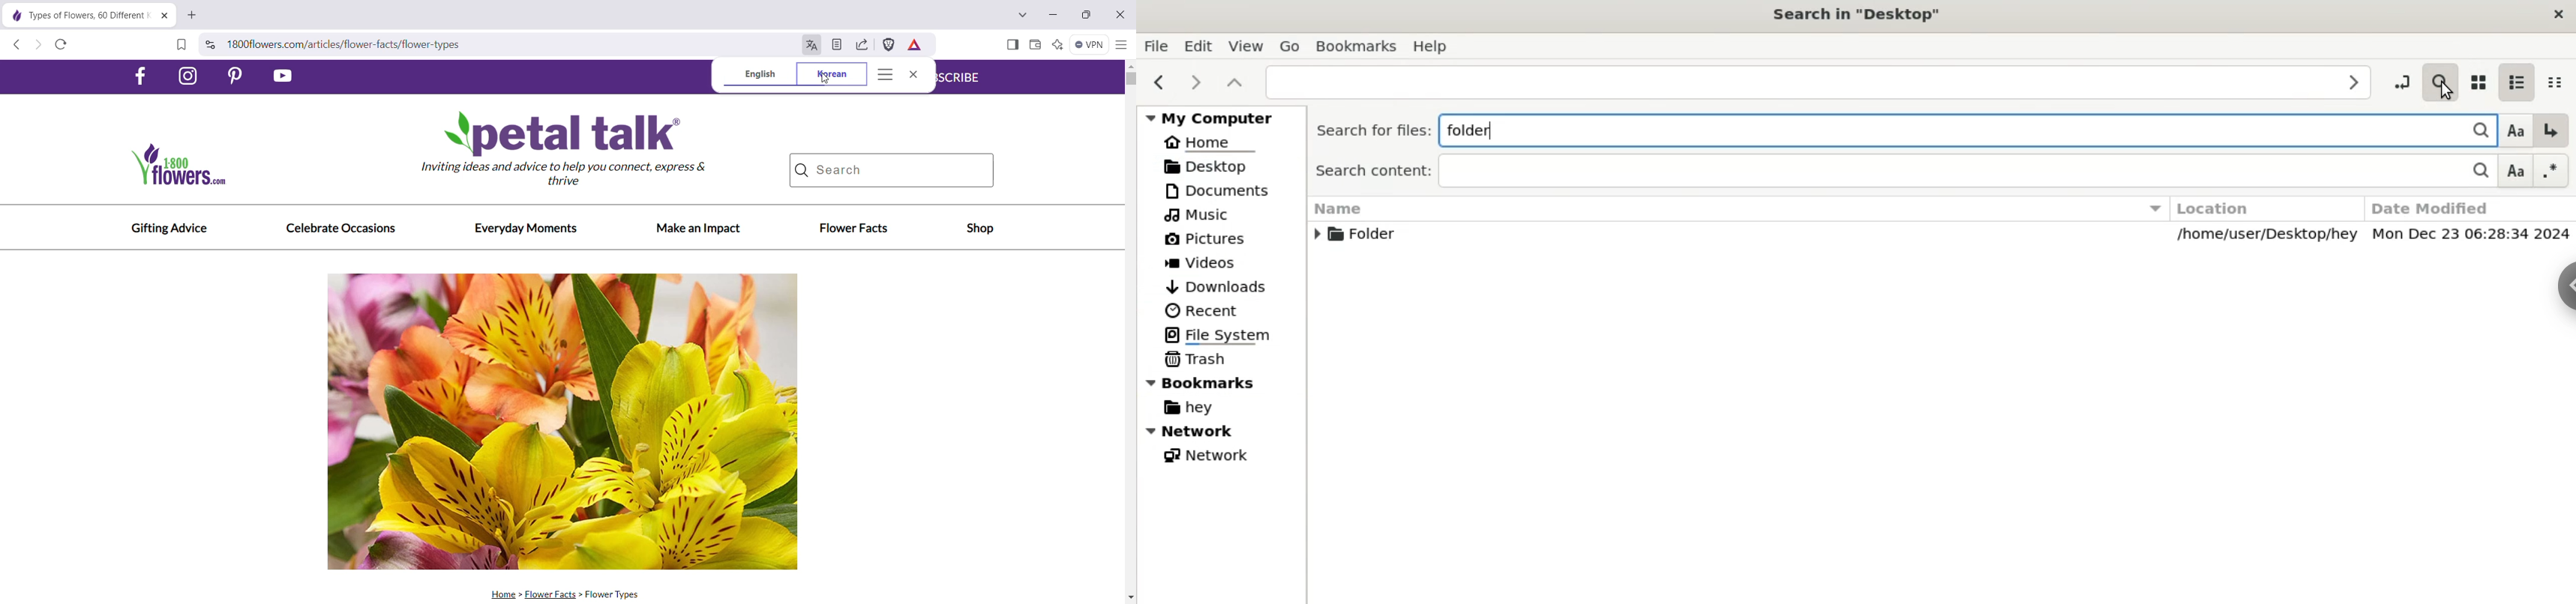  Describe the element at coordinates (1735, 209) in the screenshot. I see `Name` at that location.